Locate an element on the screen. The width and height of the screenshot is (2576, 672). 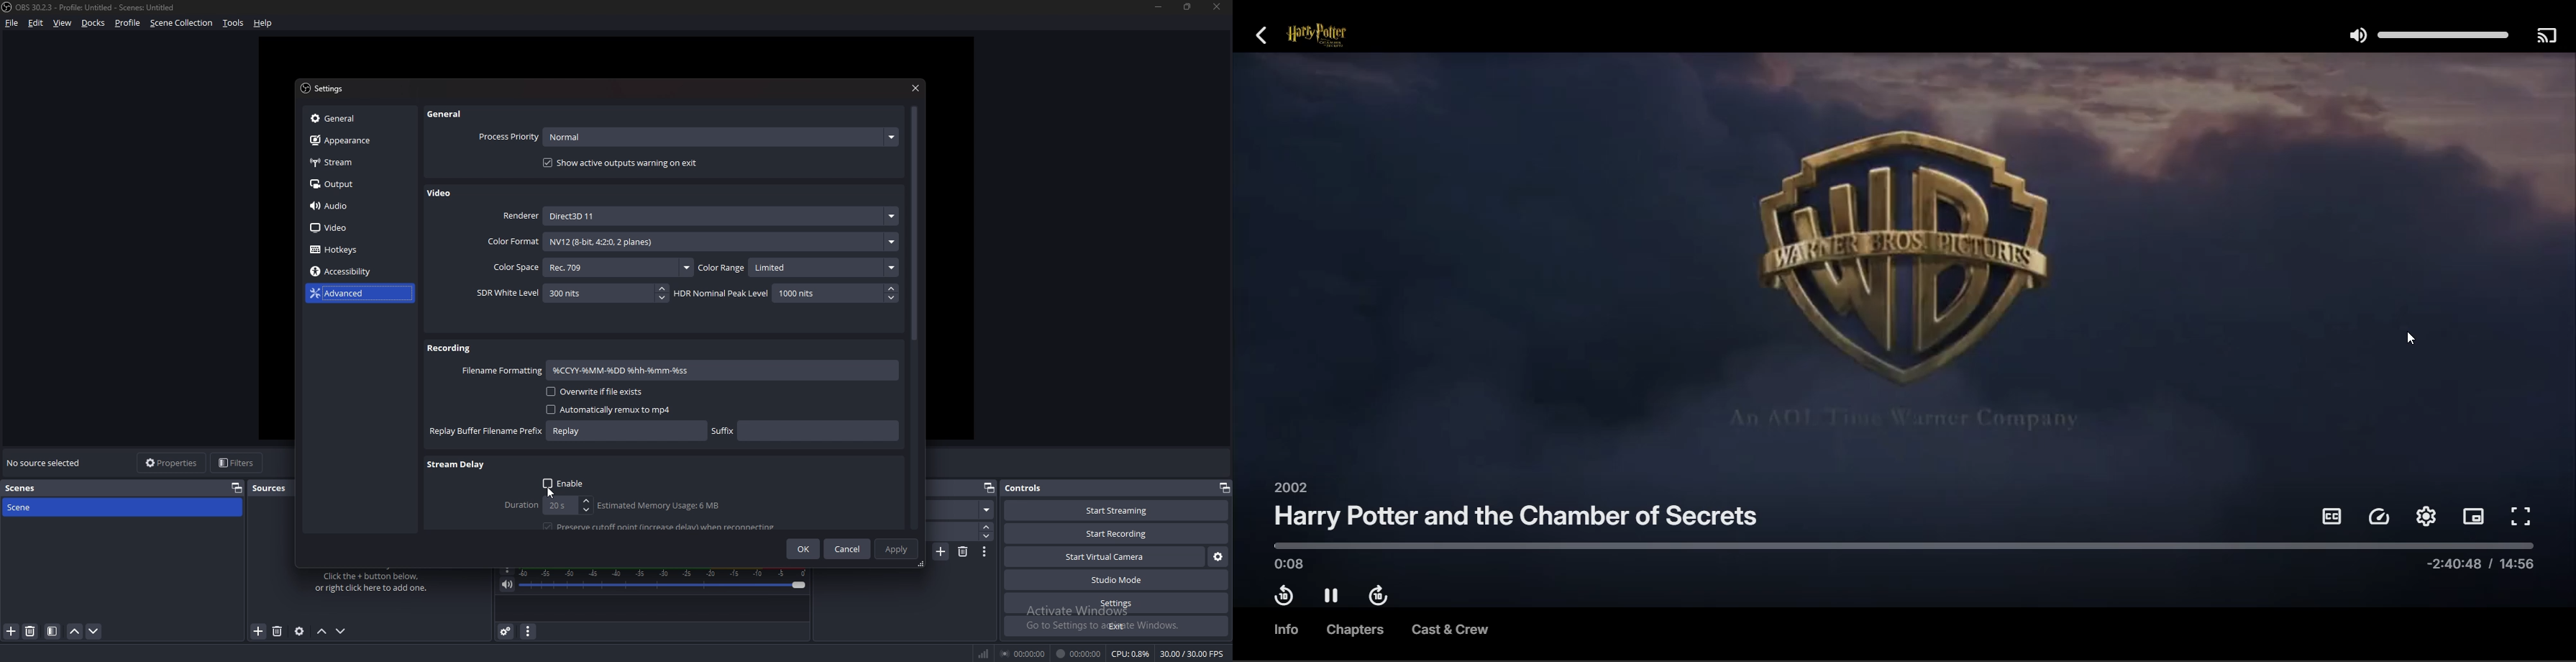
virtual camera settings is located at coordinates (1218, 557).